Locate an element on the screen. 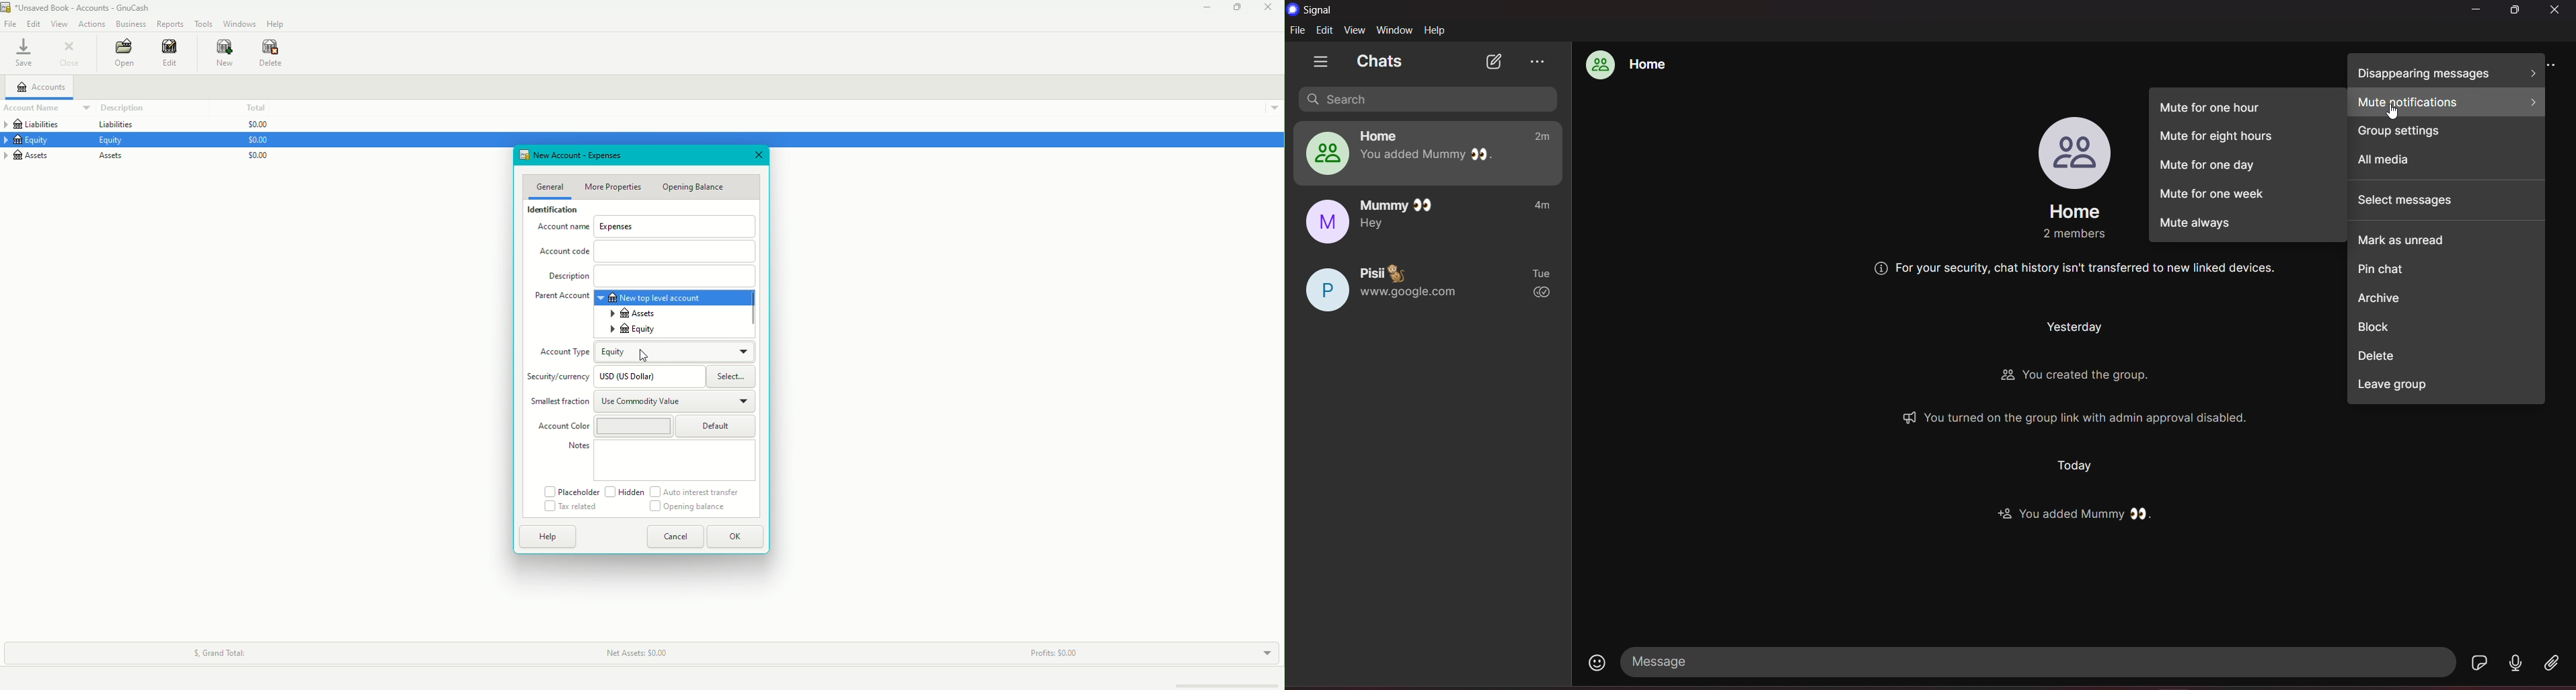 The image size is (2576, 700). General is located at coordinates (550, 187).